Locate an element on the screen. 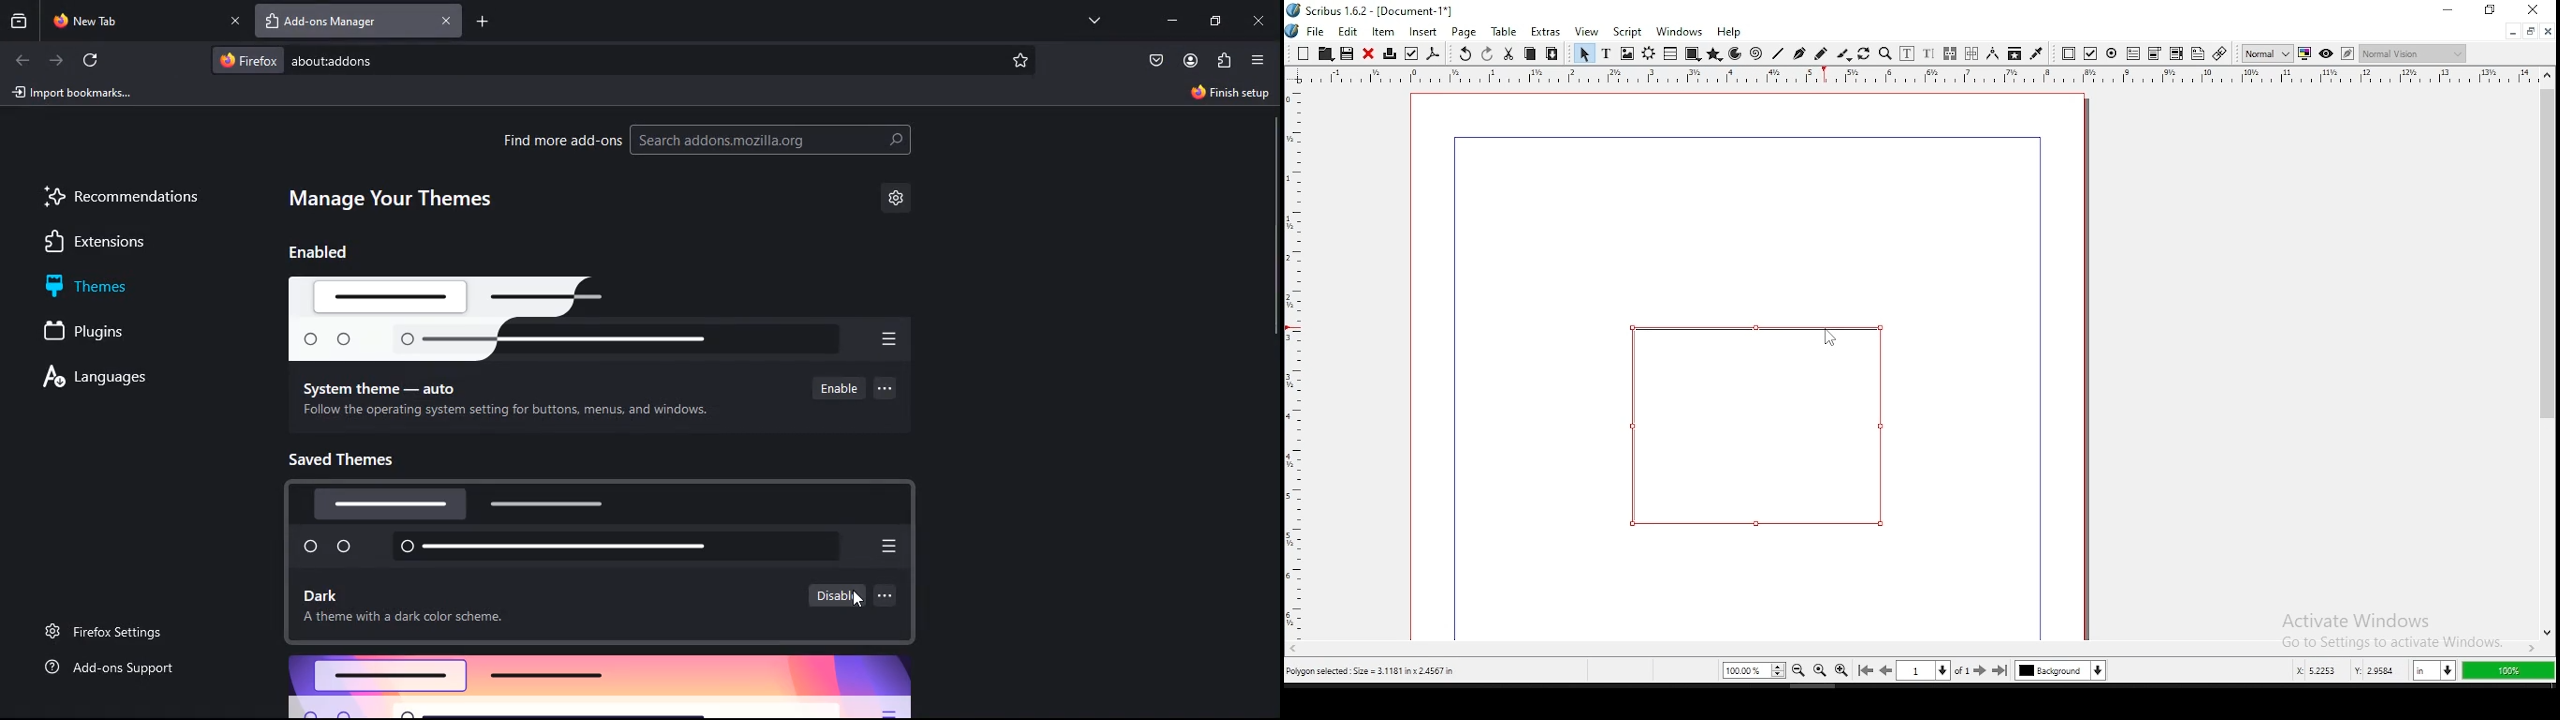 This screenshot has width=2576, height=728. minimize is located at coordinates (2512, 33).